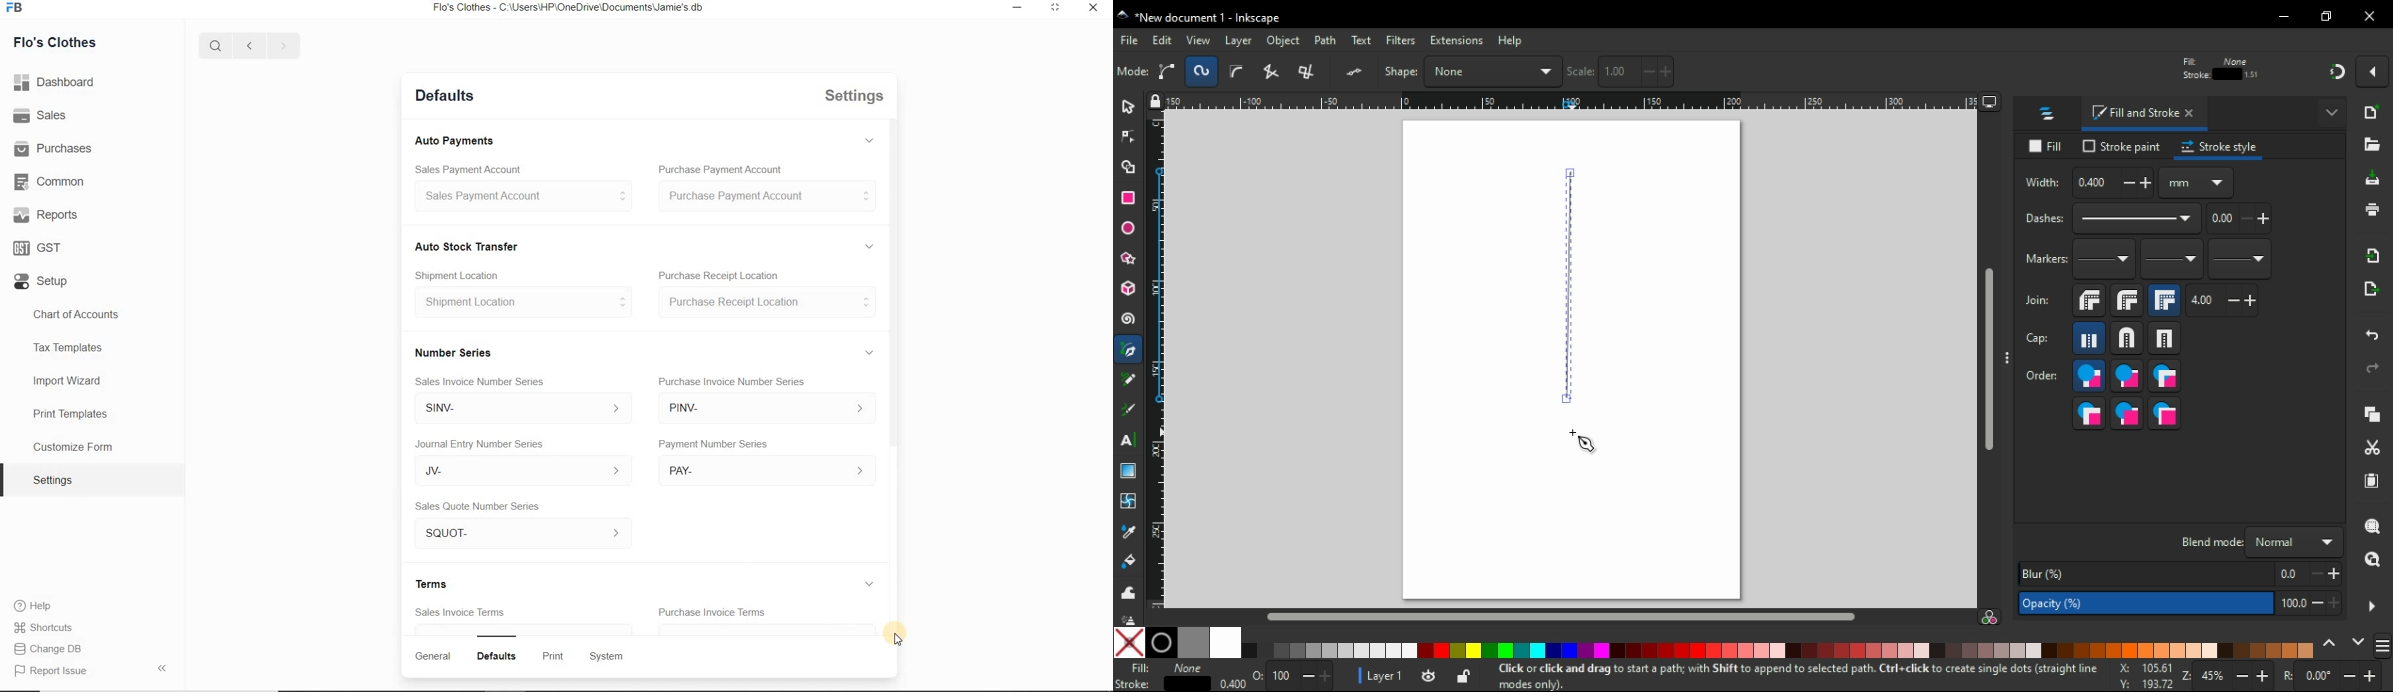 The width and height of the screenshot is (2408, 700). Describe the element at coordinates (1455, 39) in the screenshot. I see `extension` at that location.